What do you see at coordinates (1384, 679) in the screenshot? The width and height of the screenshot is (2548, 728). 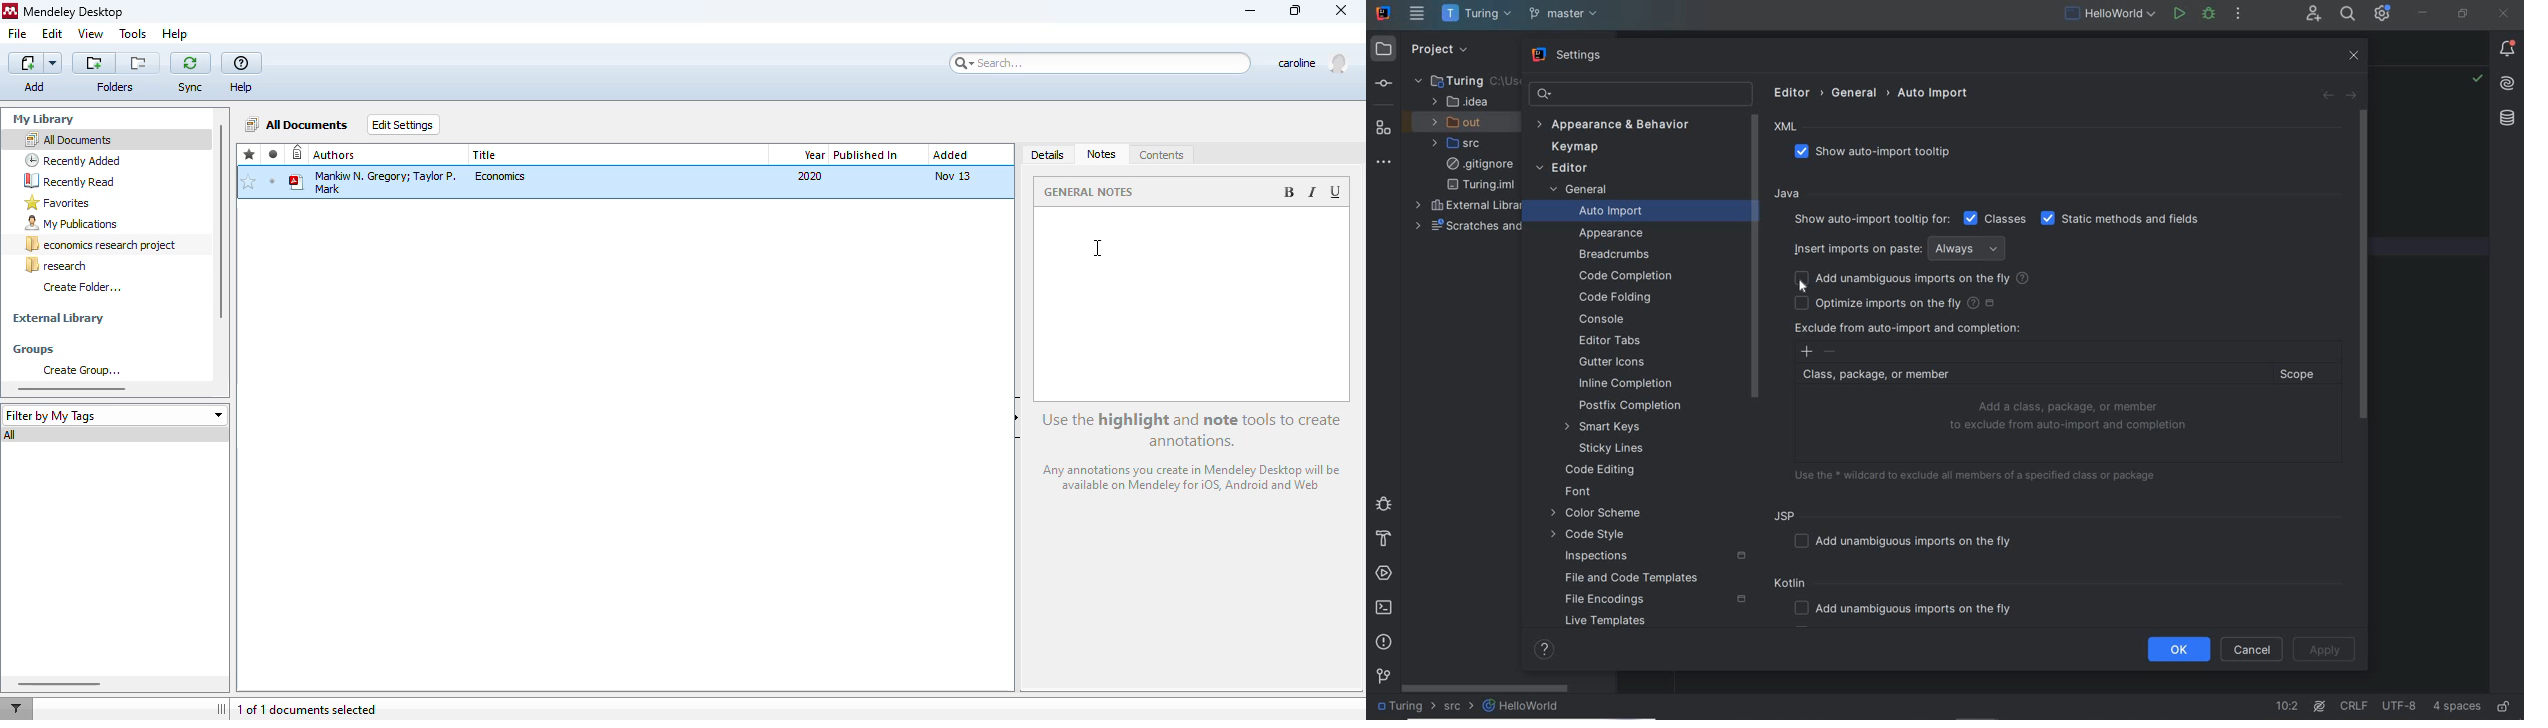 I see `Git` at bounding box center [1384, 679].